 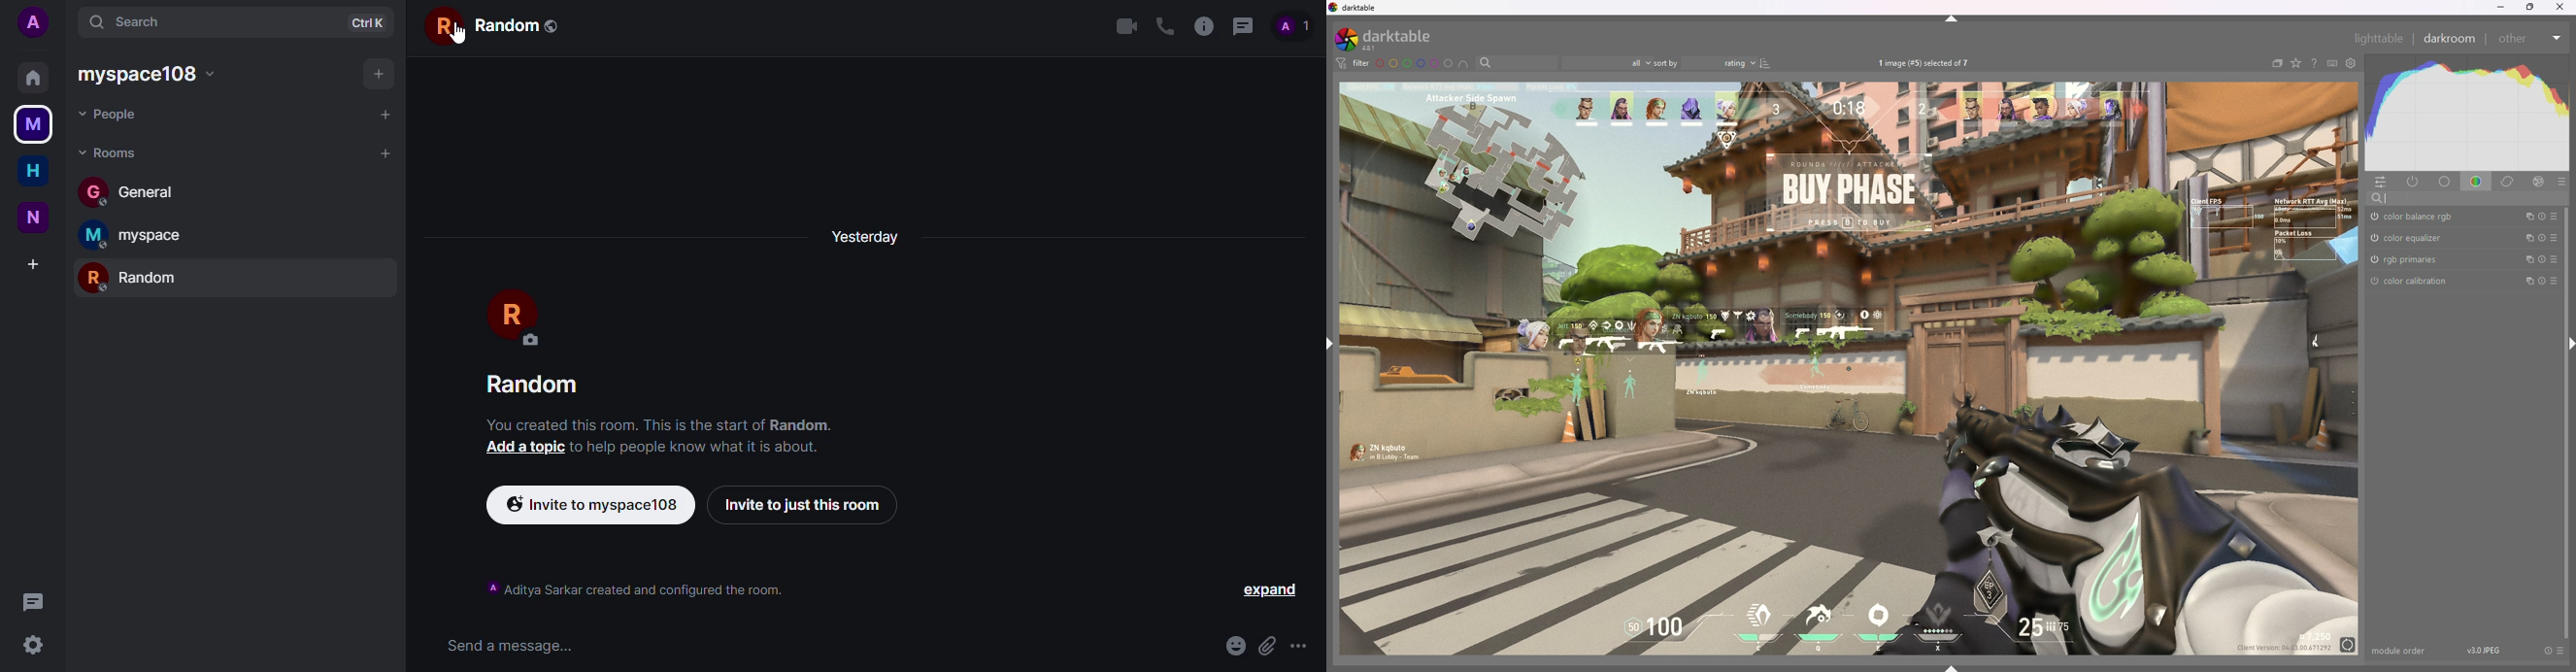 I want to click on collapse grouped images, so click(x=2277, y=63).